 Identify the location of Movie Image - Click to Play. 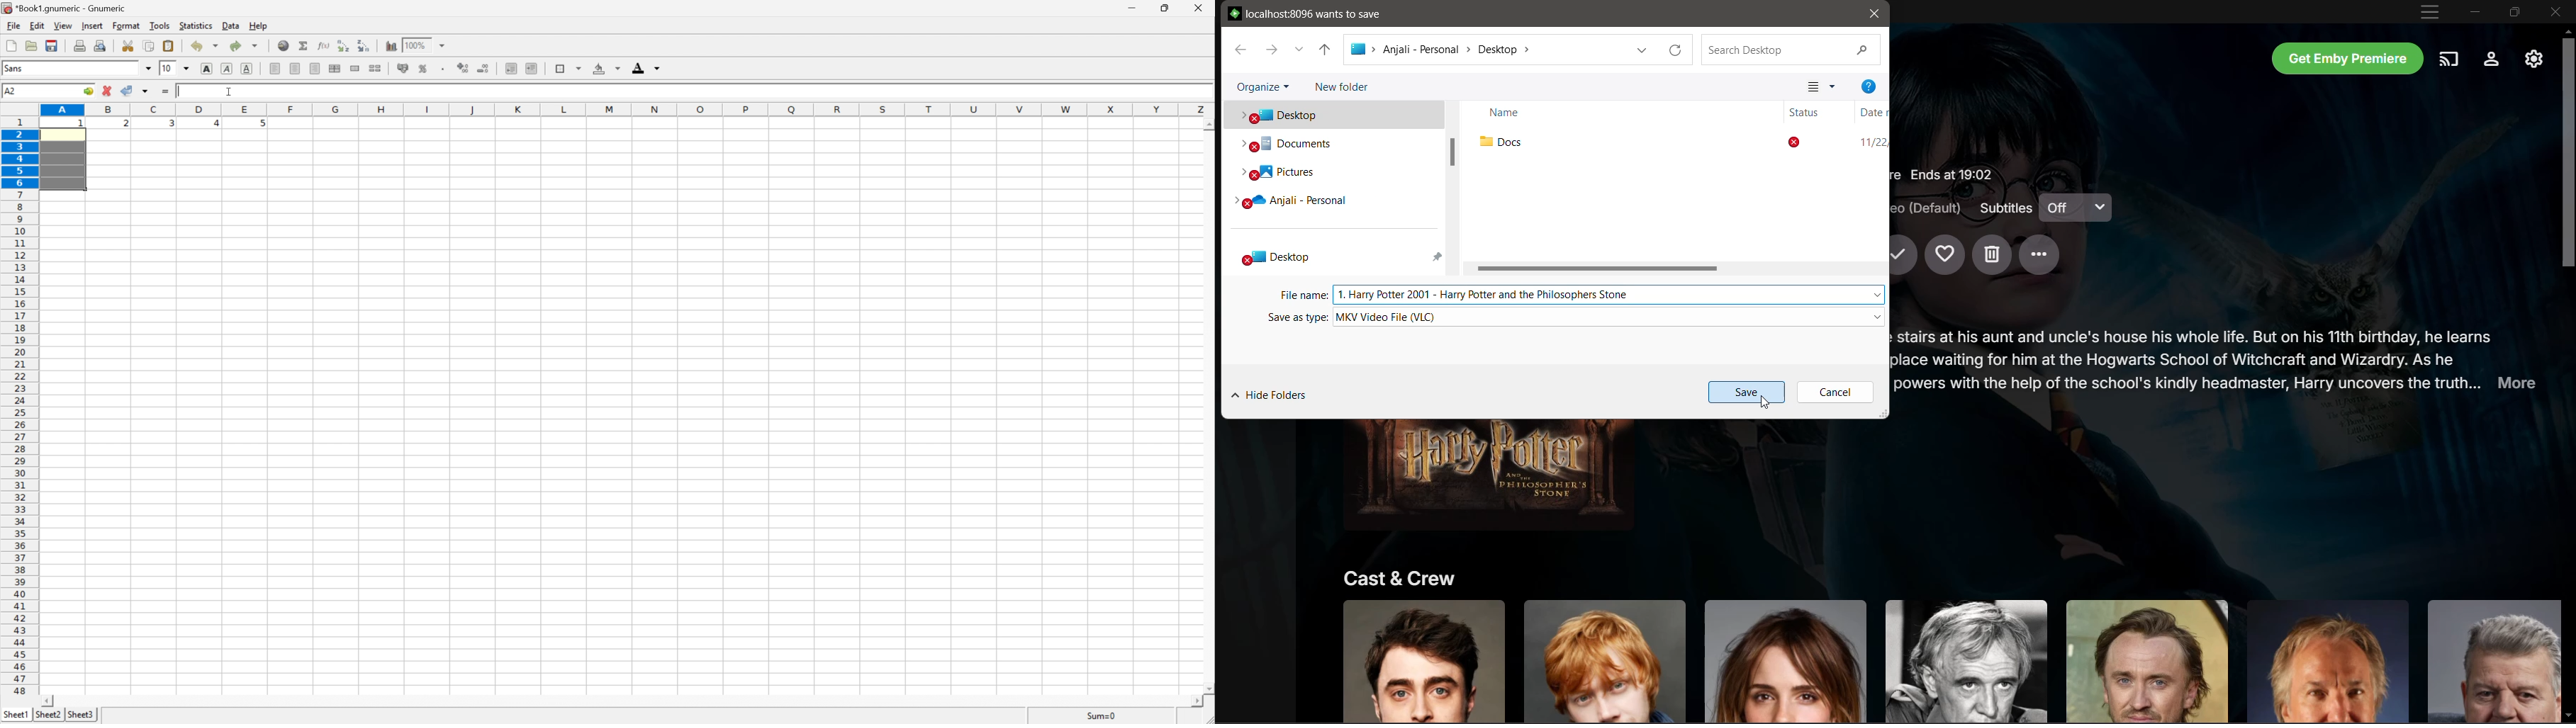
(1489, 476).